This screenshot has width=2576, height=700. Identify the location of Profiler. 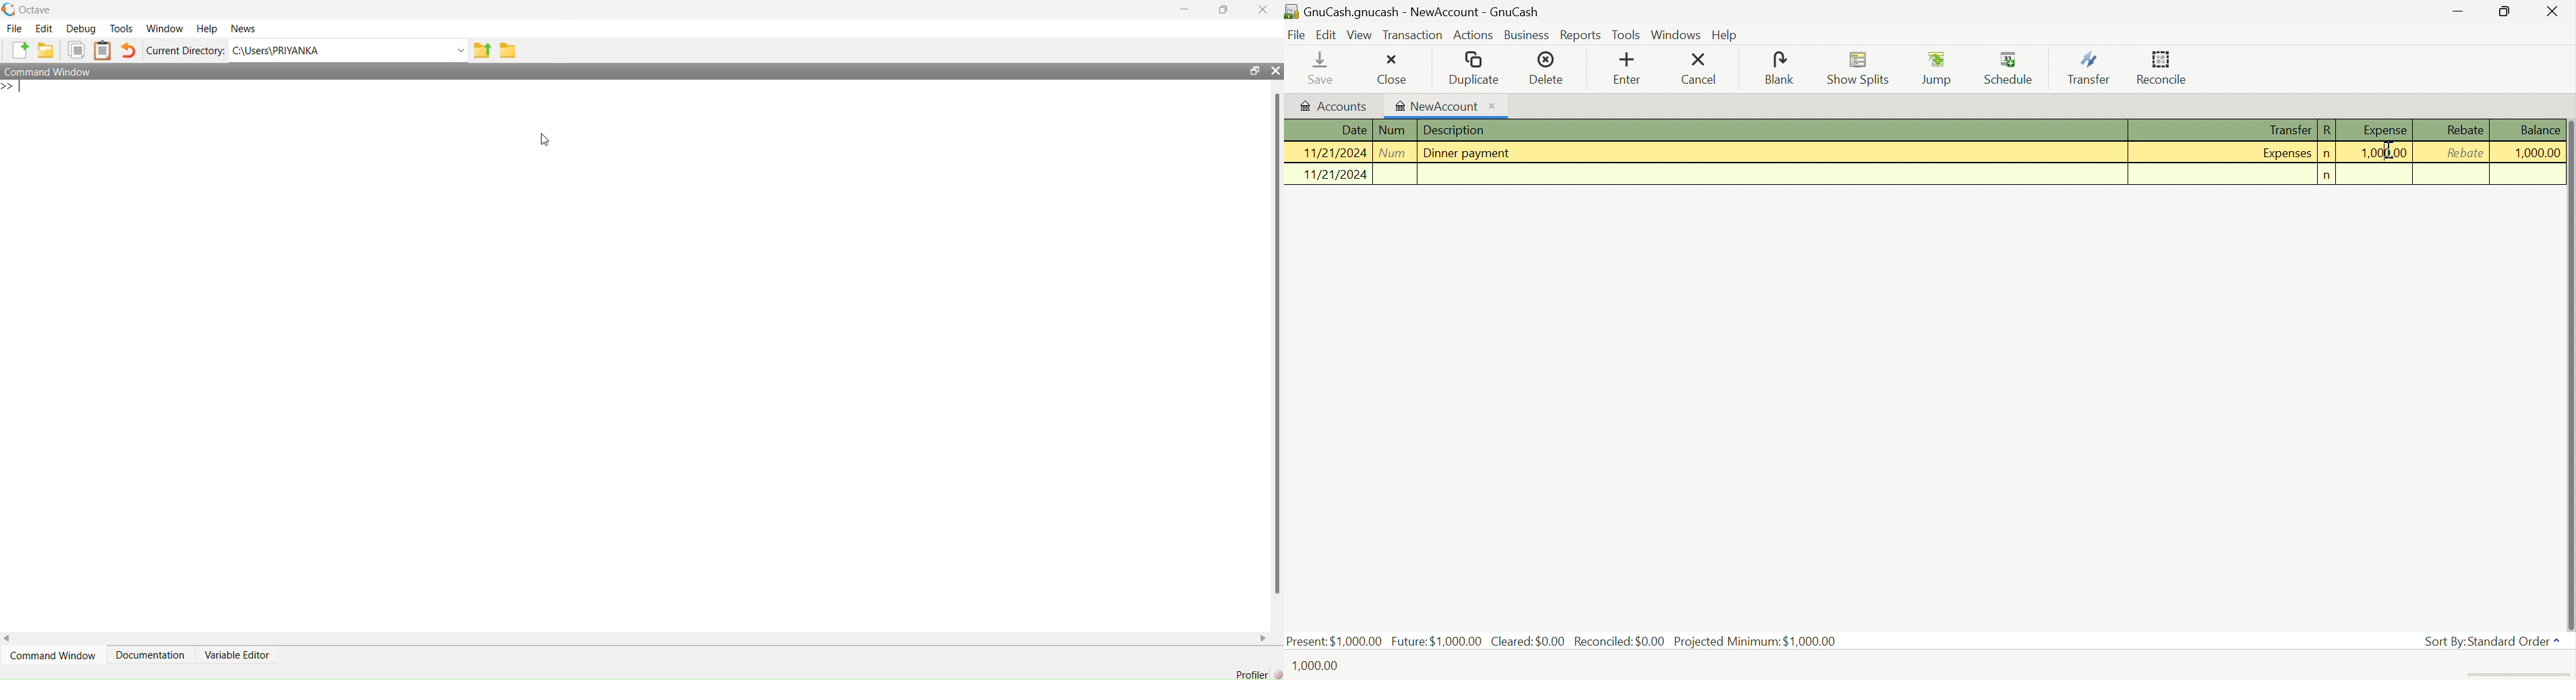
(1259, 674).